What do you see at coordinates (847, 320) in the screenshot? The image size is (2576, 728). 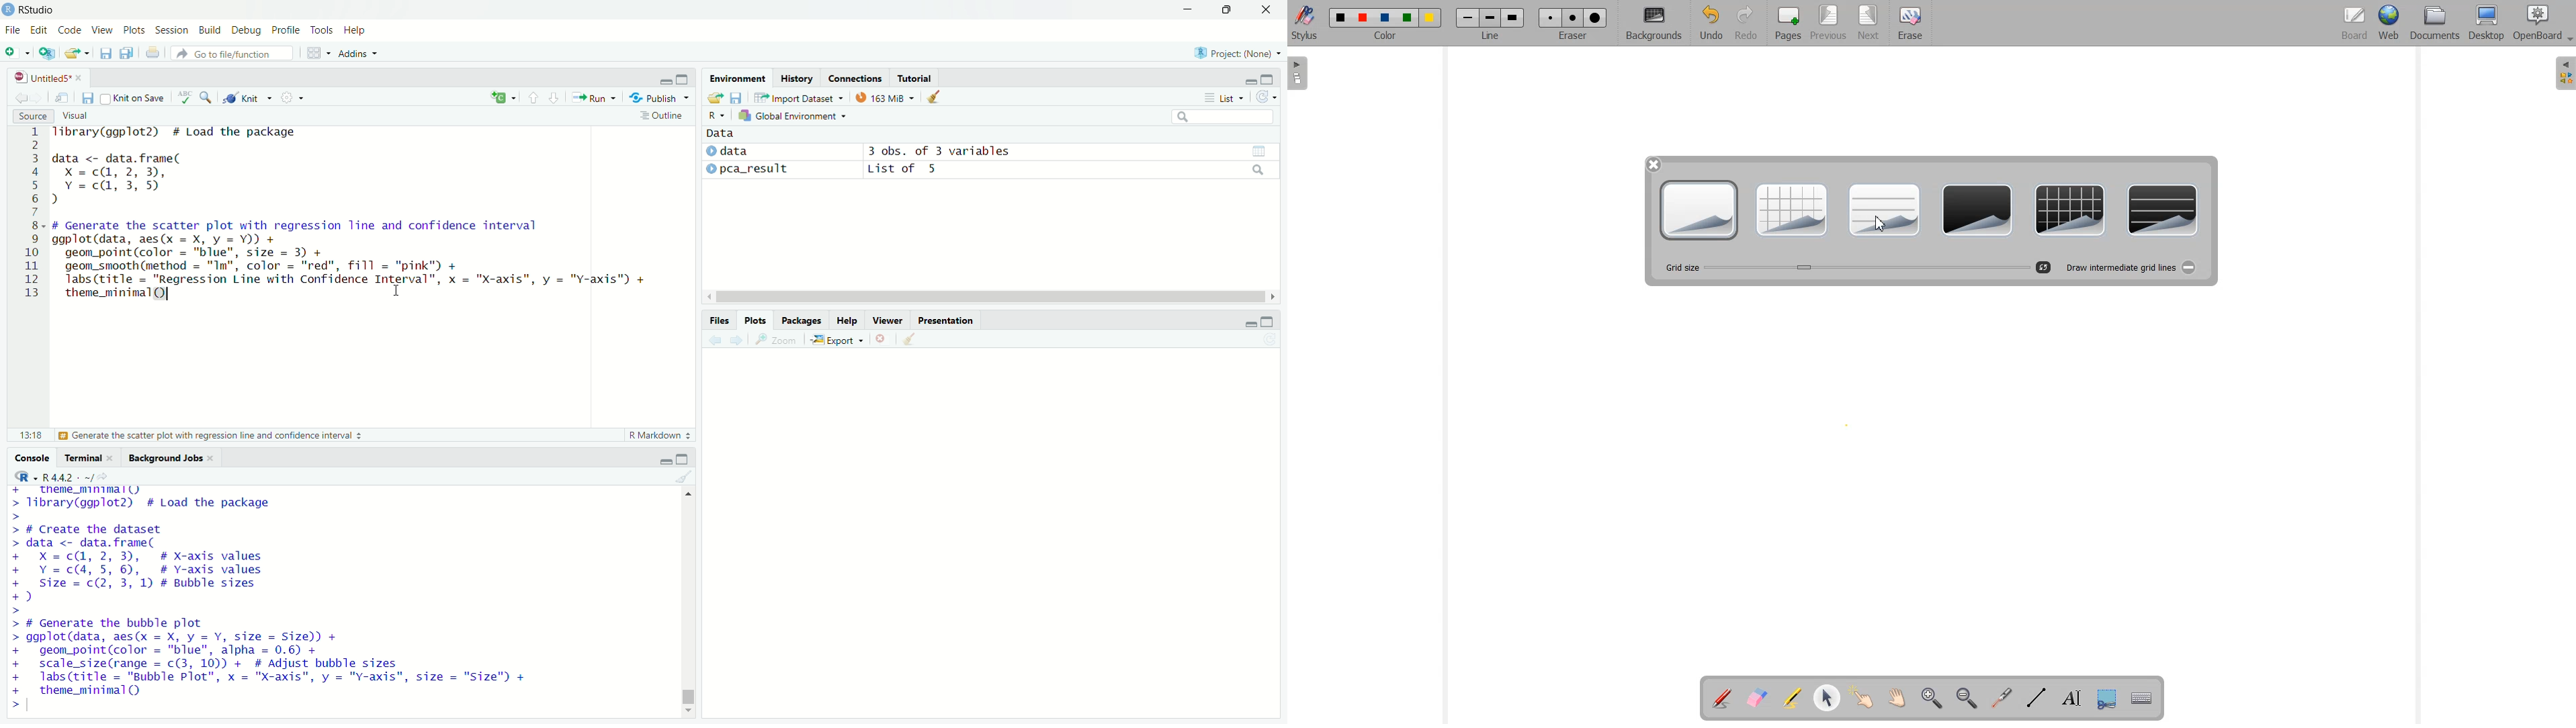 I see `Help` at bounding box center [847, 320].